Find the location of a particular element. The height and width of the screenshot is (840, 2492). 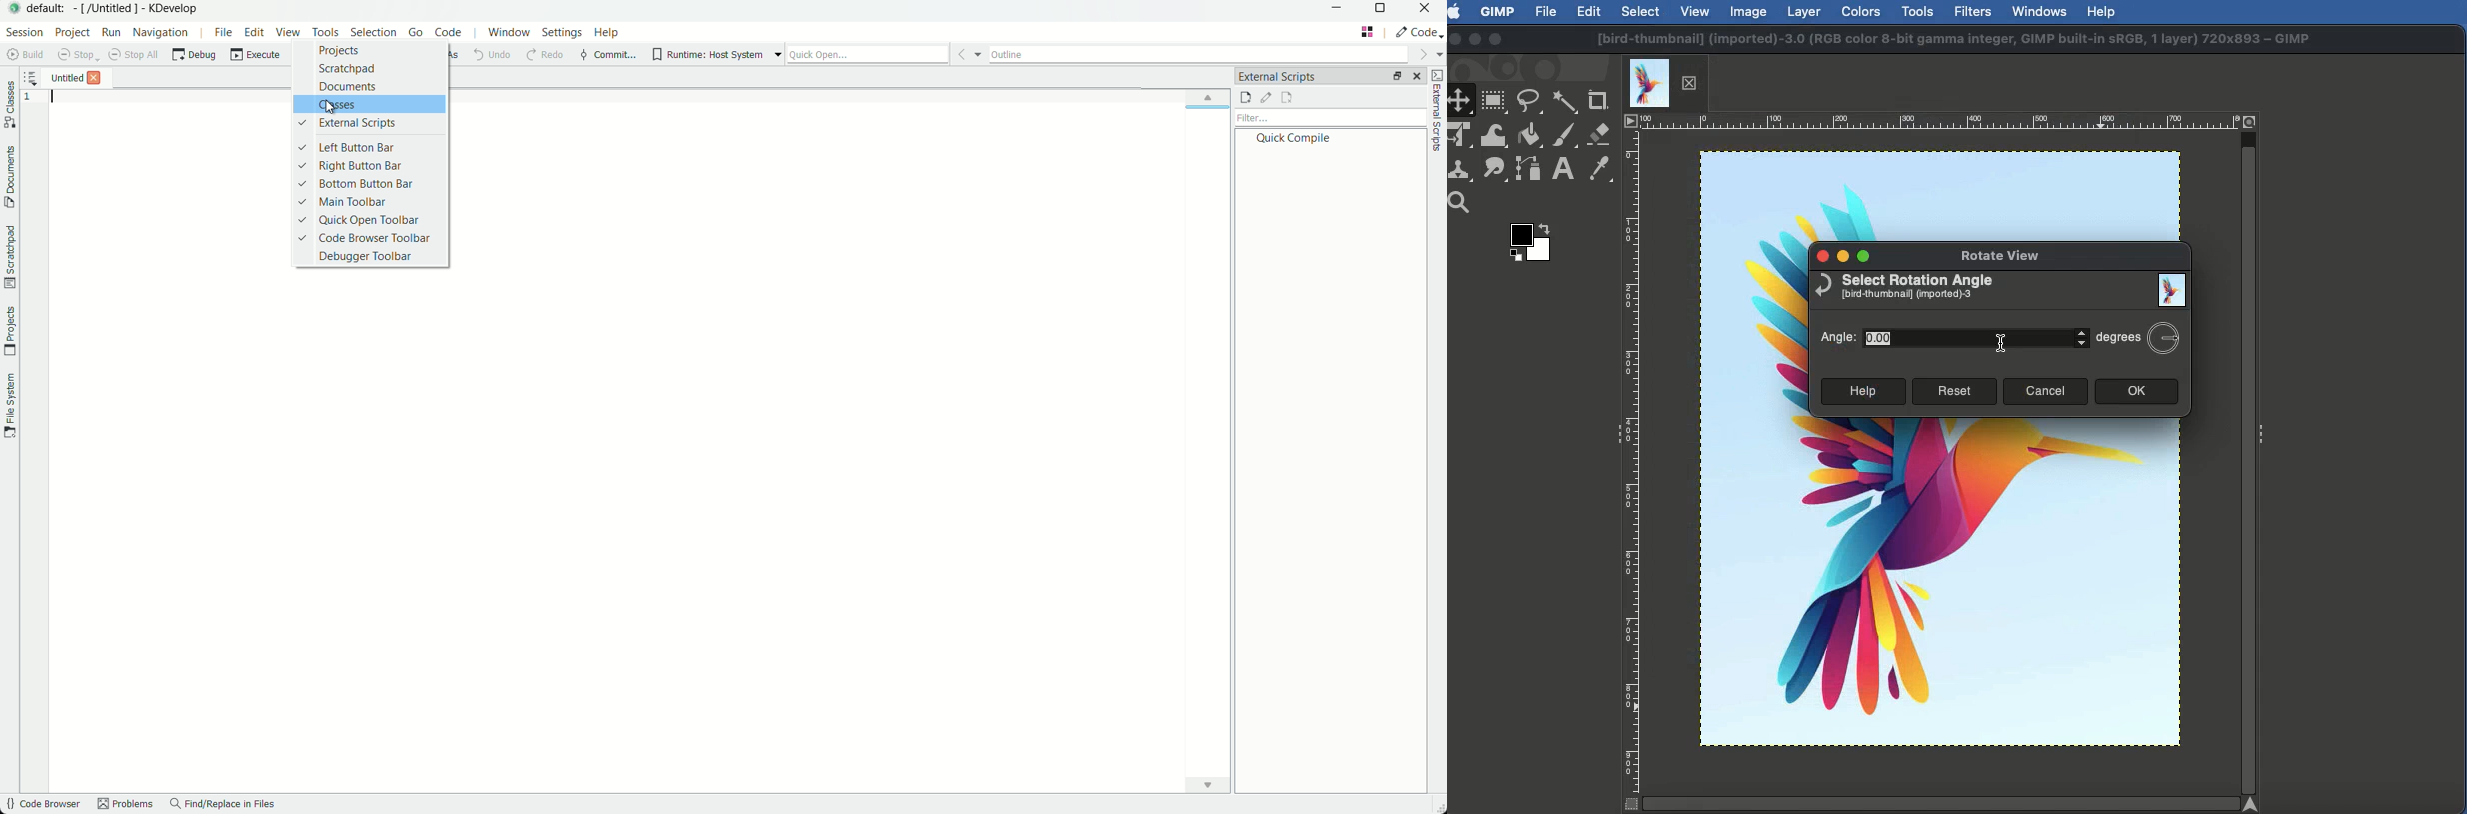

projects is located at coordinates (369, 50).